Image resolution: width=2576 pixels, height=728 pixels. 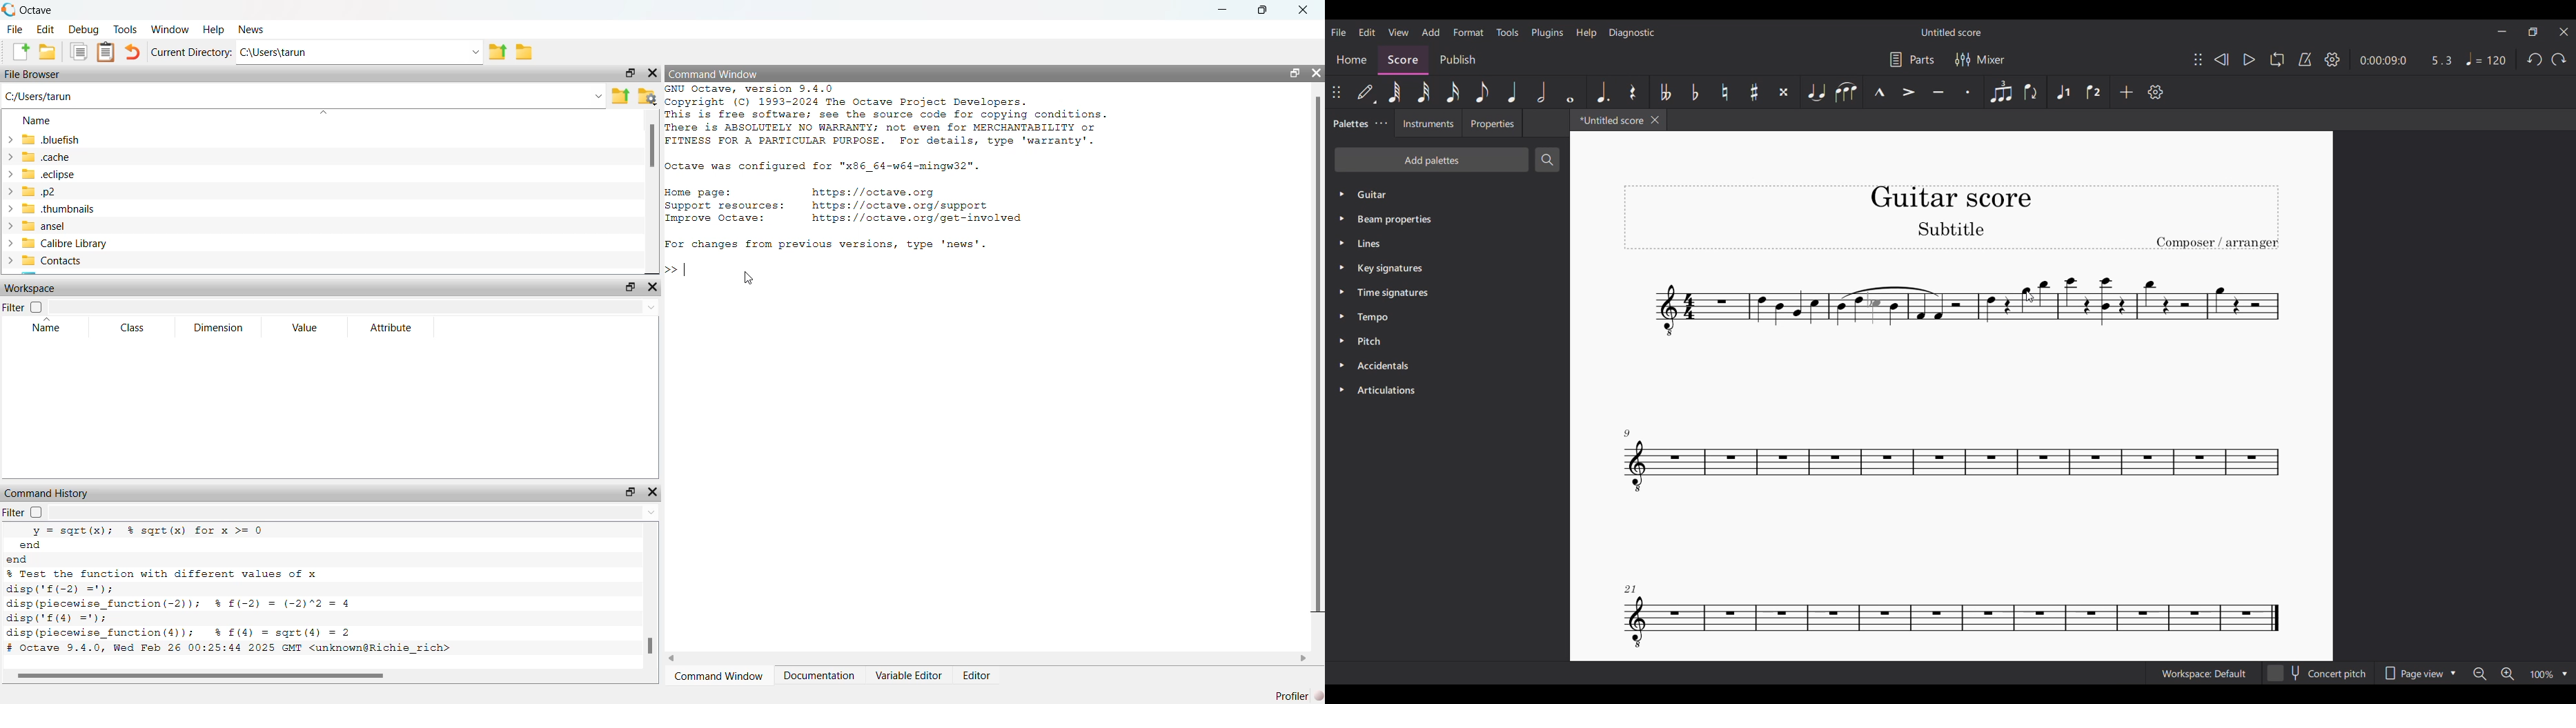 I want to click on Publish, so click(x=1458, y=61).